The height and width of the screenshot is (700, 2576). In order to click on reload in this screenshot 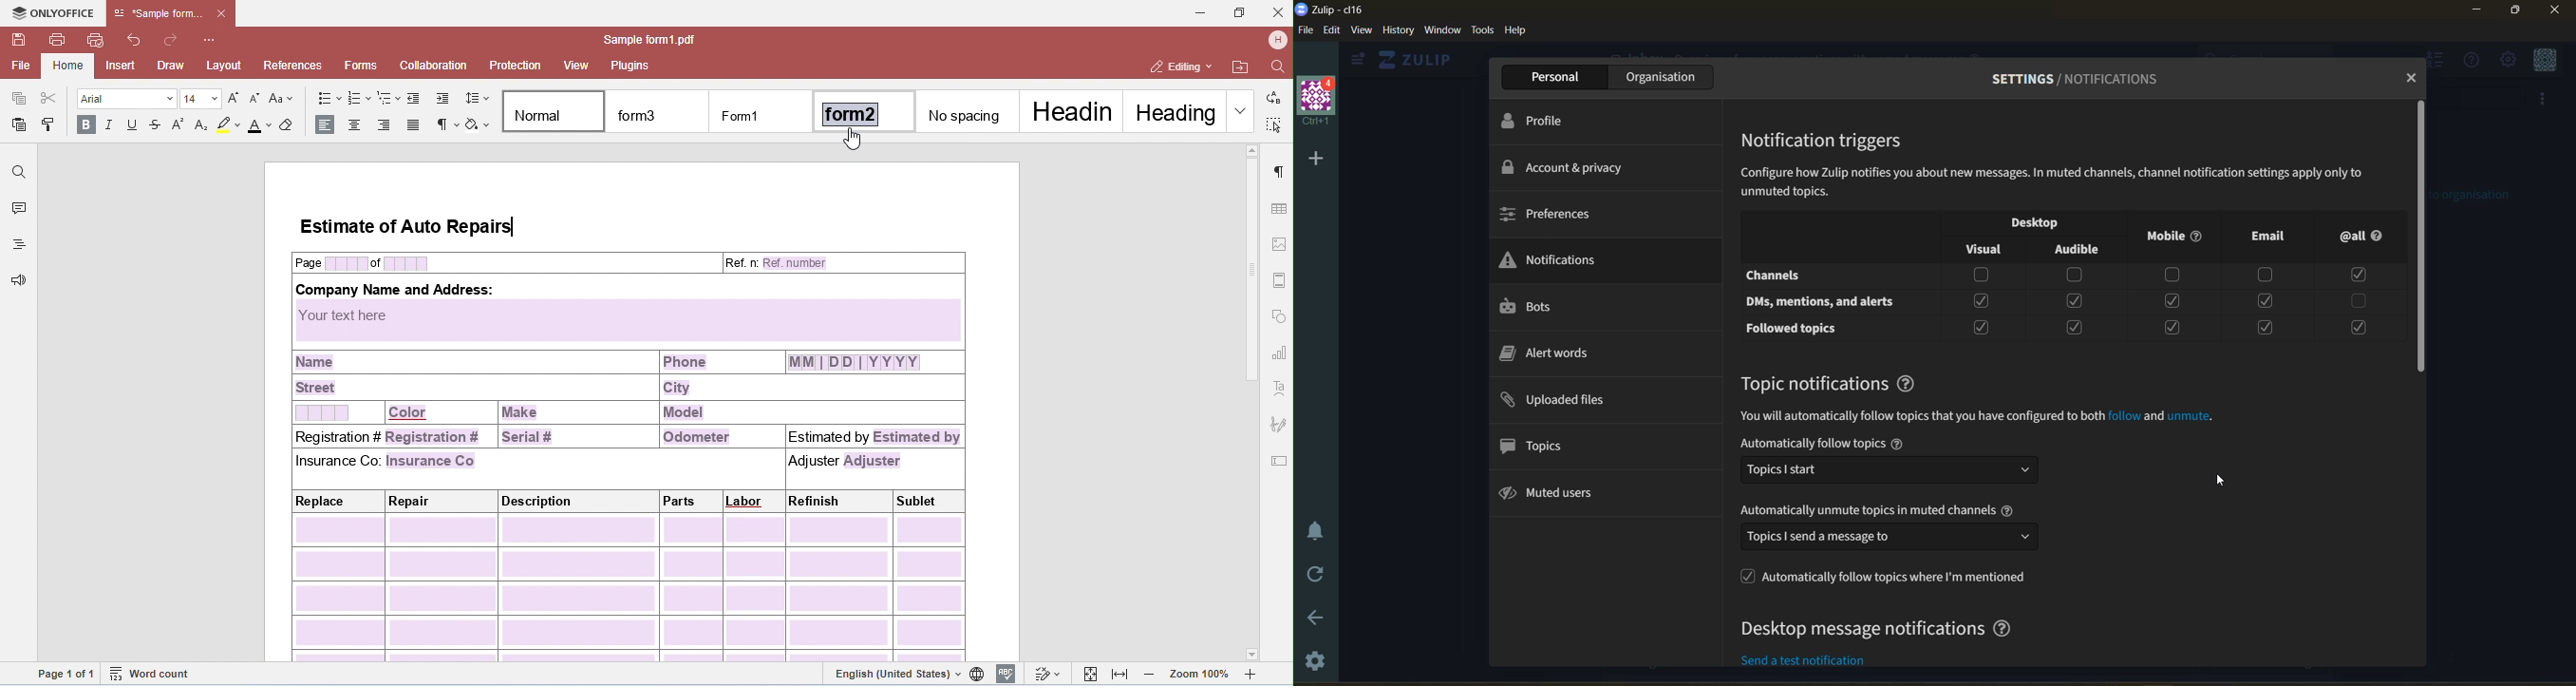, I will do `click(1317, 575)`.